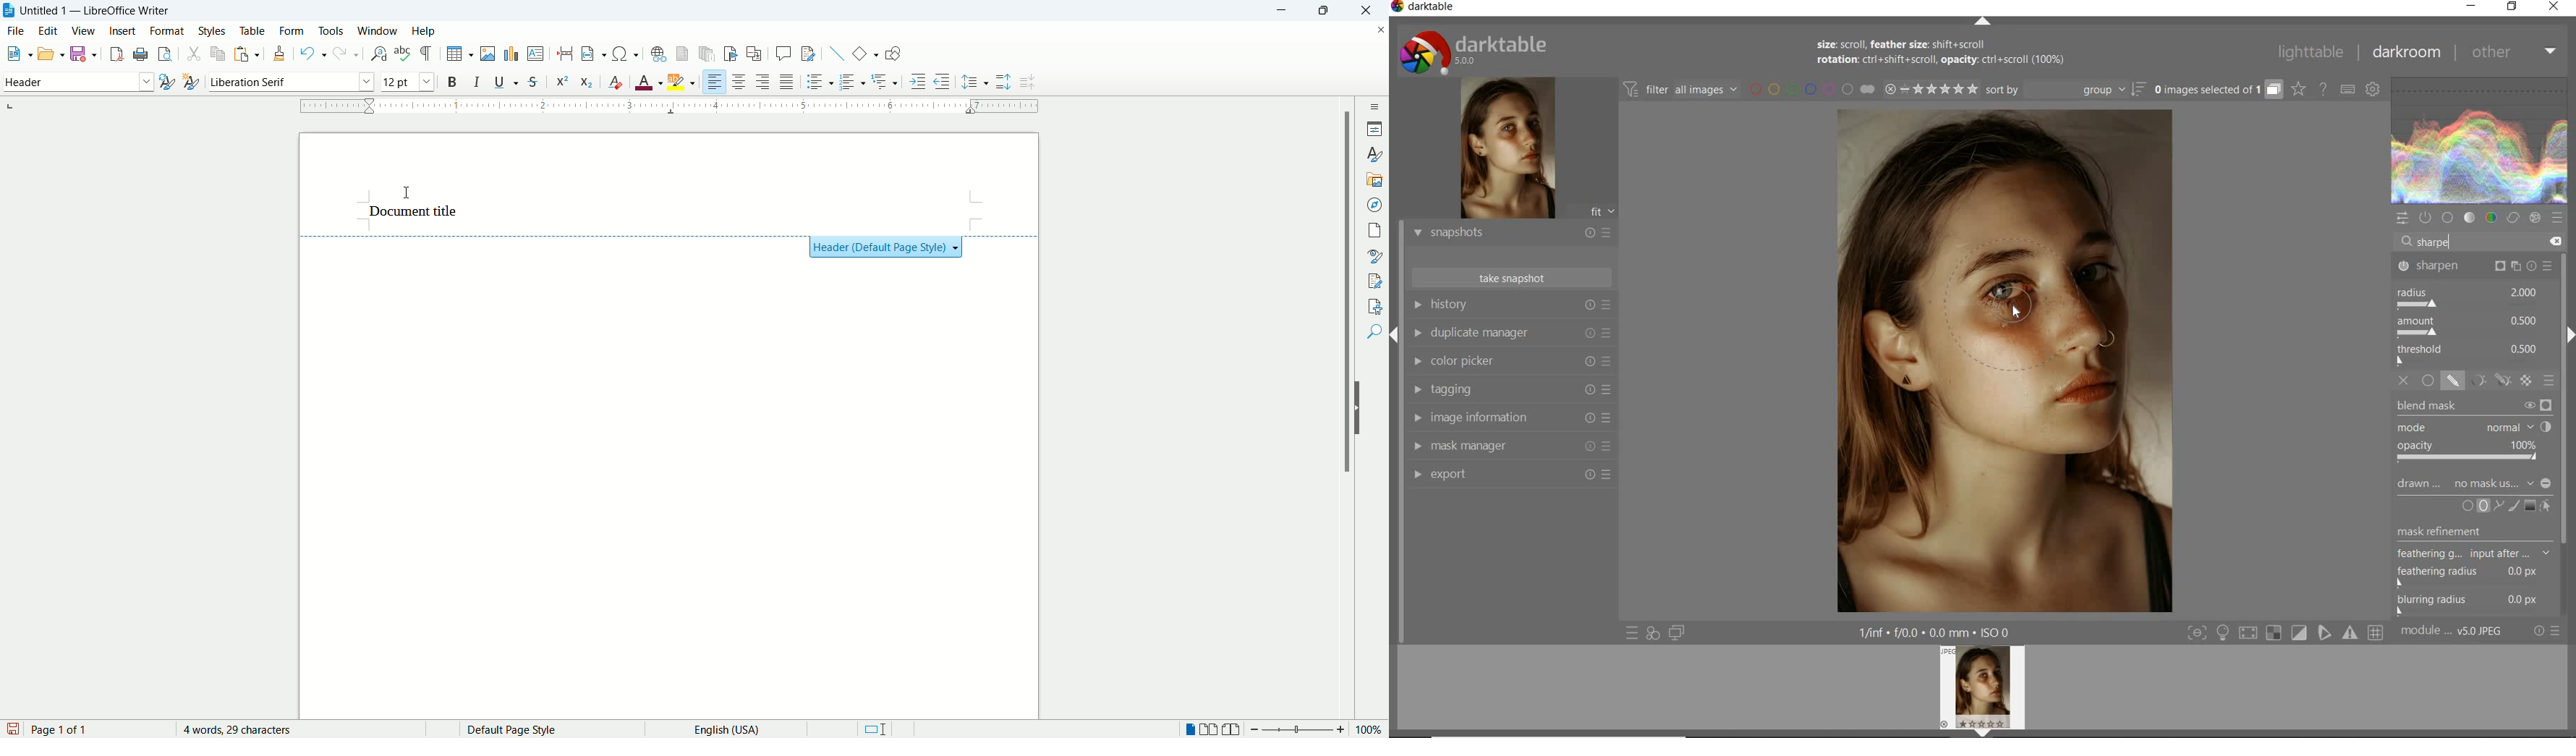 Image resolution: width=2576 pixels, height=756 pixels. Describe the element at coordinates (893, 54) in the screenshot. I see `show draw functions` at that location.